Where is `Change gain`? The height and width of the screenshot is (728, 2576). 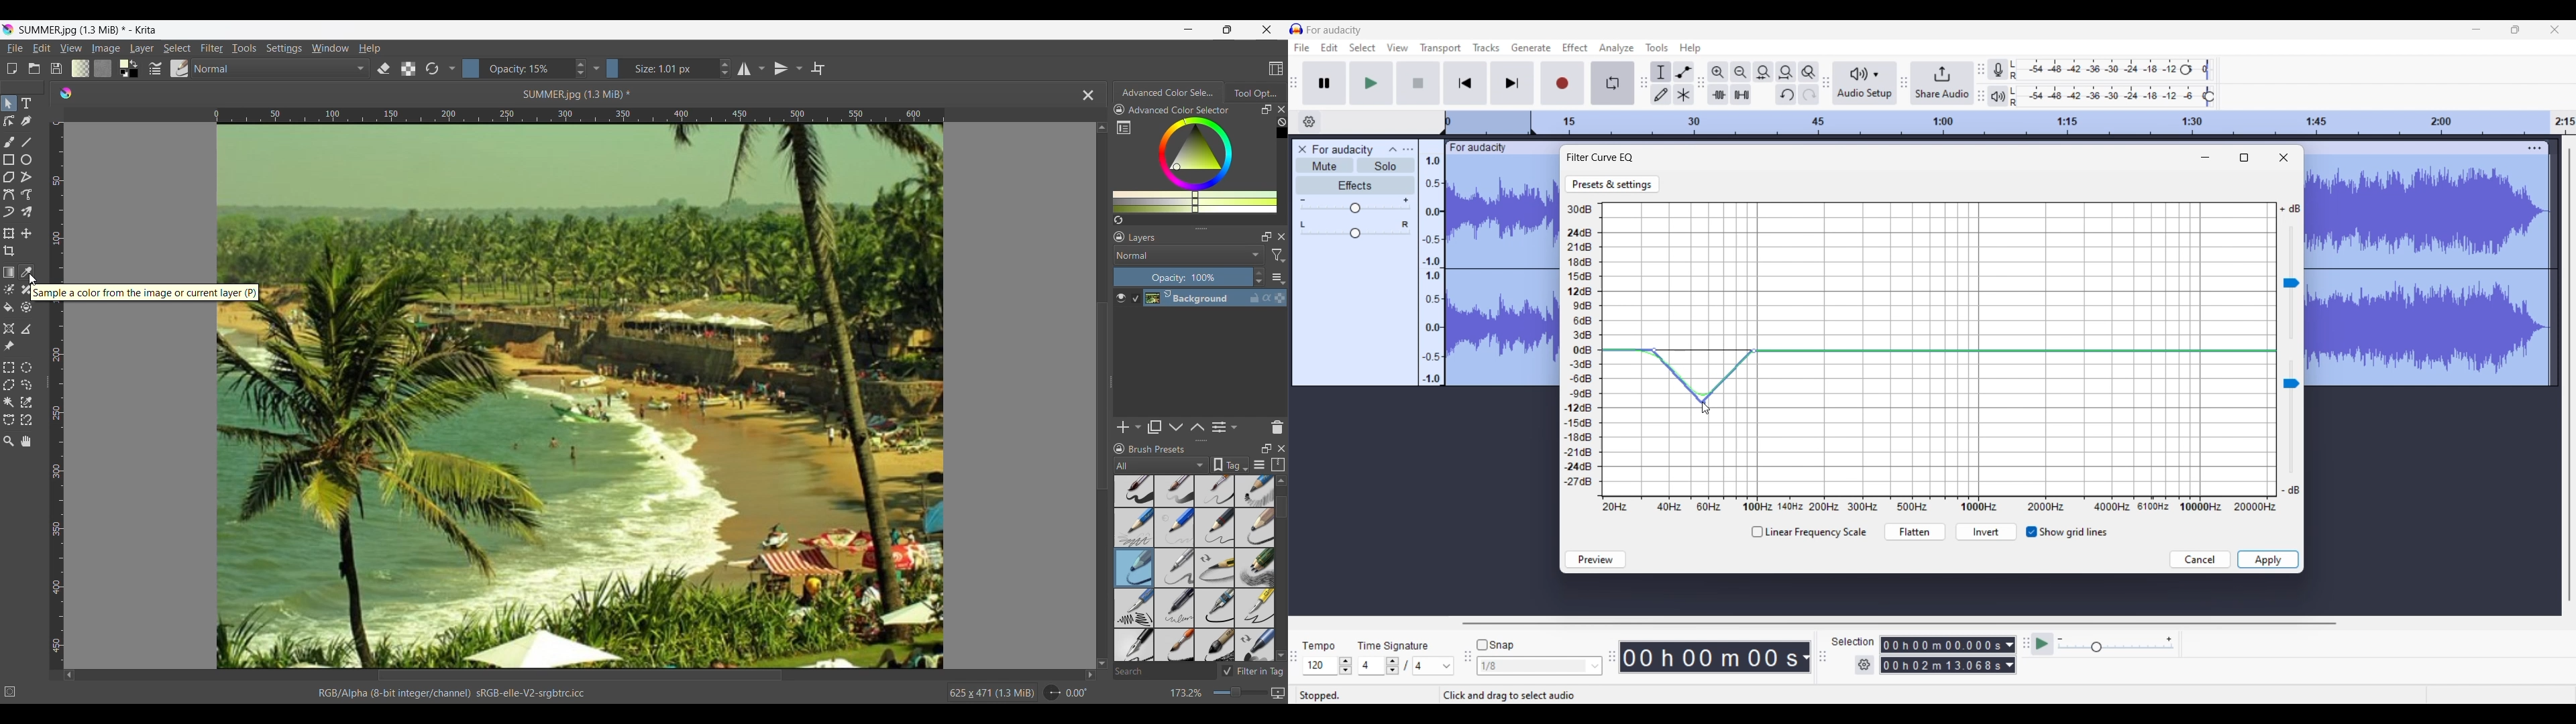
Change gain is located at coordinates (1355, 208).